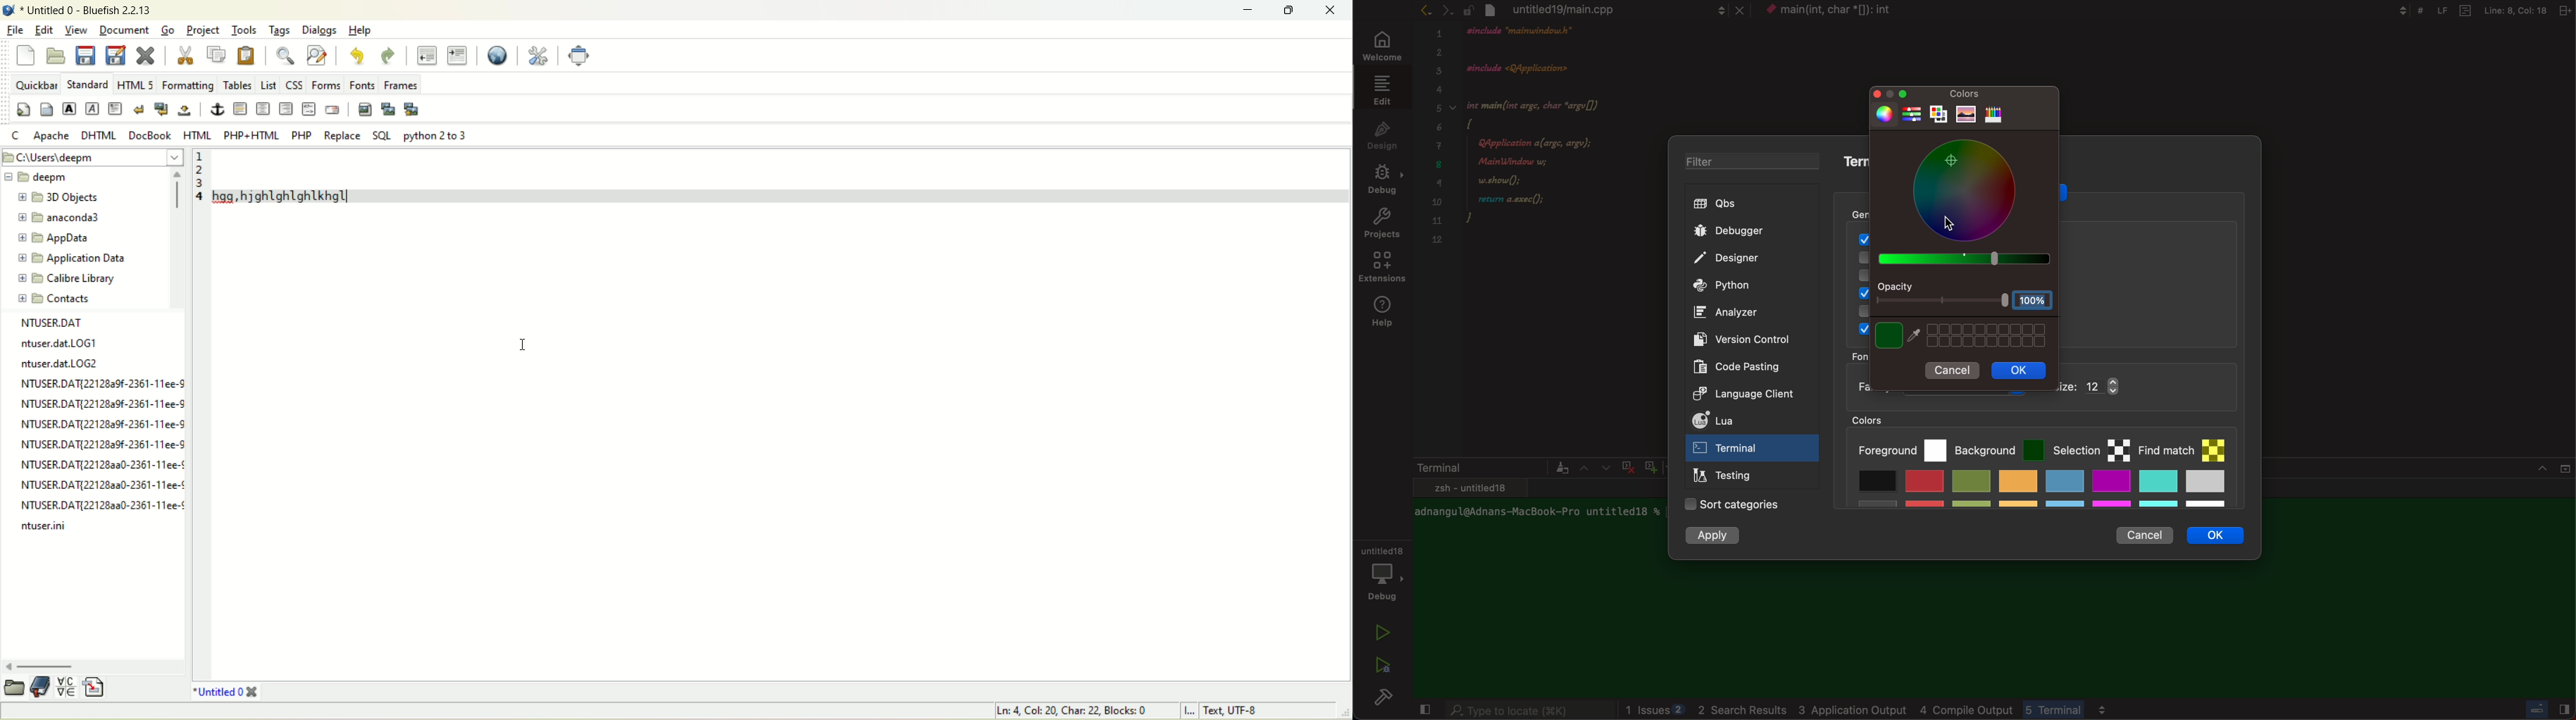 This screenshot has width=2576, height=728. I want to click on view, so click(75, 30).